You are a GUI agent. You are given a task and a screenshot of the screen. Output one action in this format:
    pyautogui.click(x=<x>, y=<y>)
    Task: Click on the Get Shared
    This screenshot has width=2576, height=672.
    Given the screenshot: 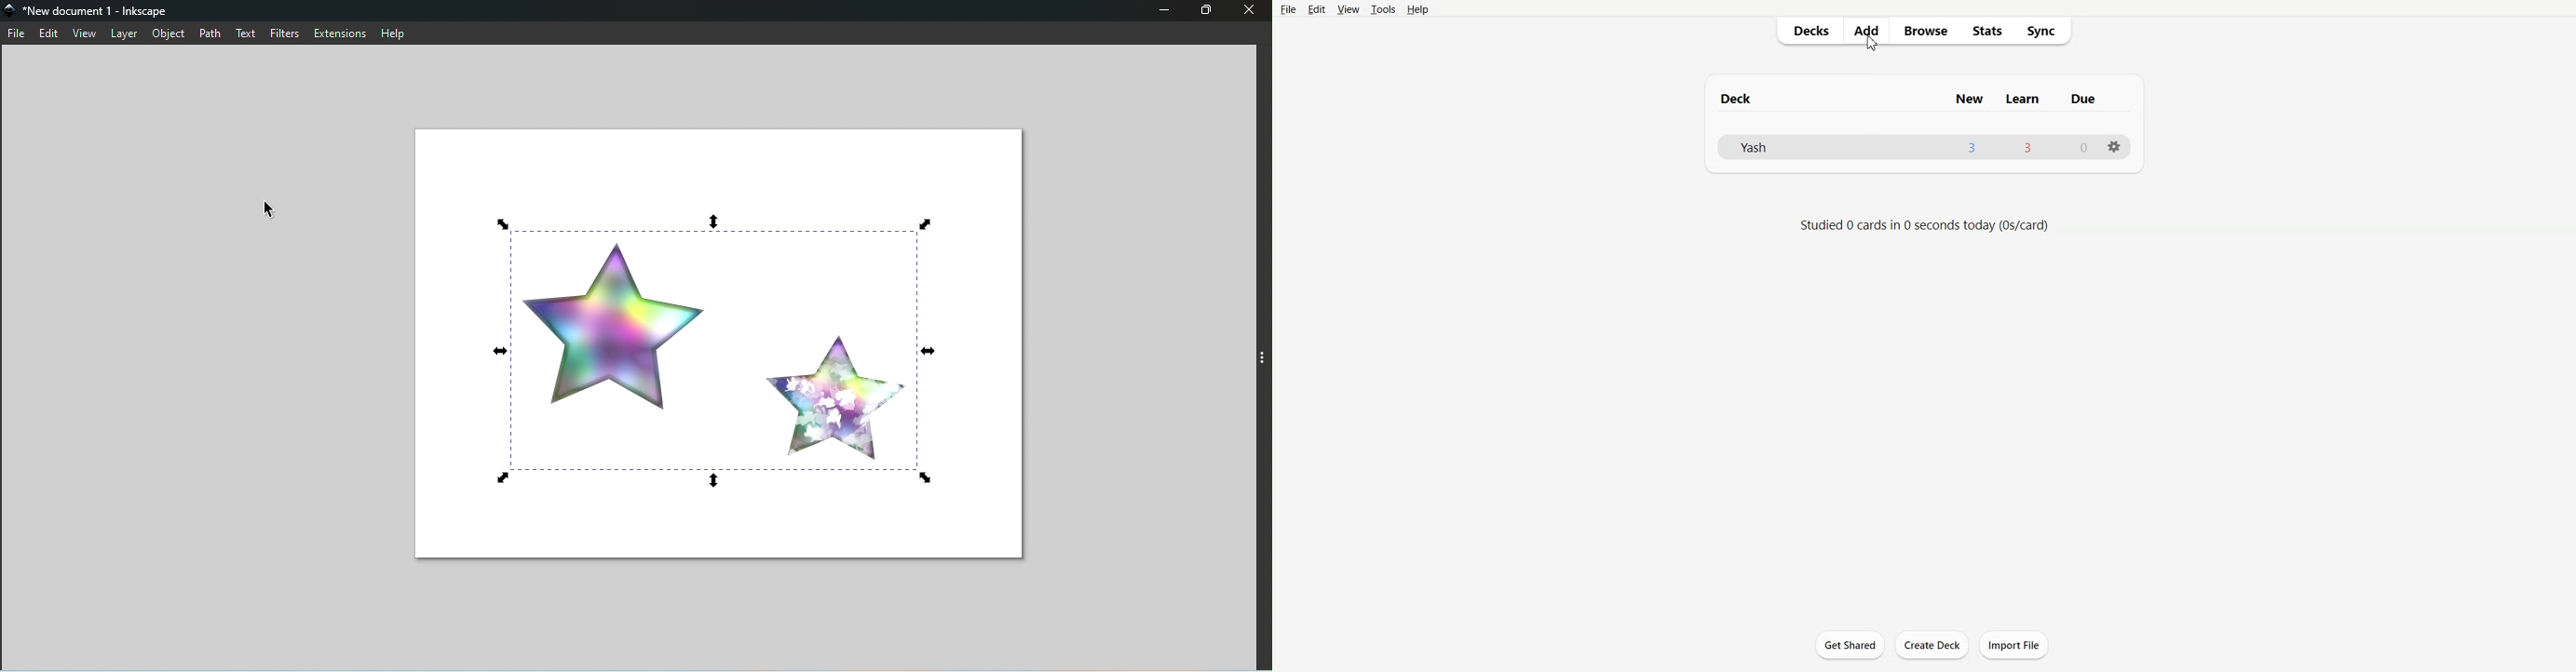 What is the action you would take?
    pyautogui.click(x=1849, y=644)
    